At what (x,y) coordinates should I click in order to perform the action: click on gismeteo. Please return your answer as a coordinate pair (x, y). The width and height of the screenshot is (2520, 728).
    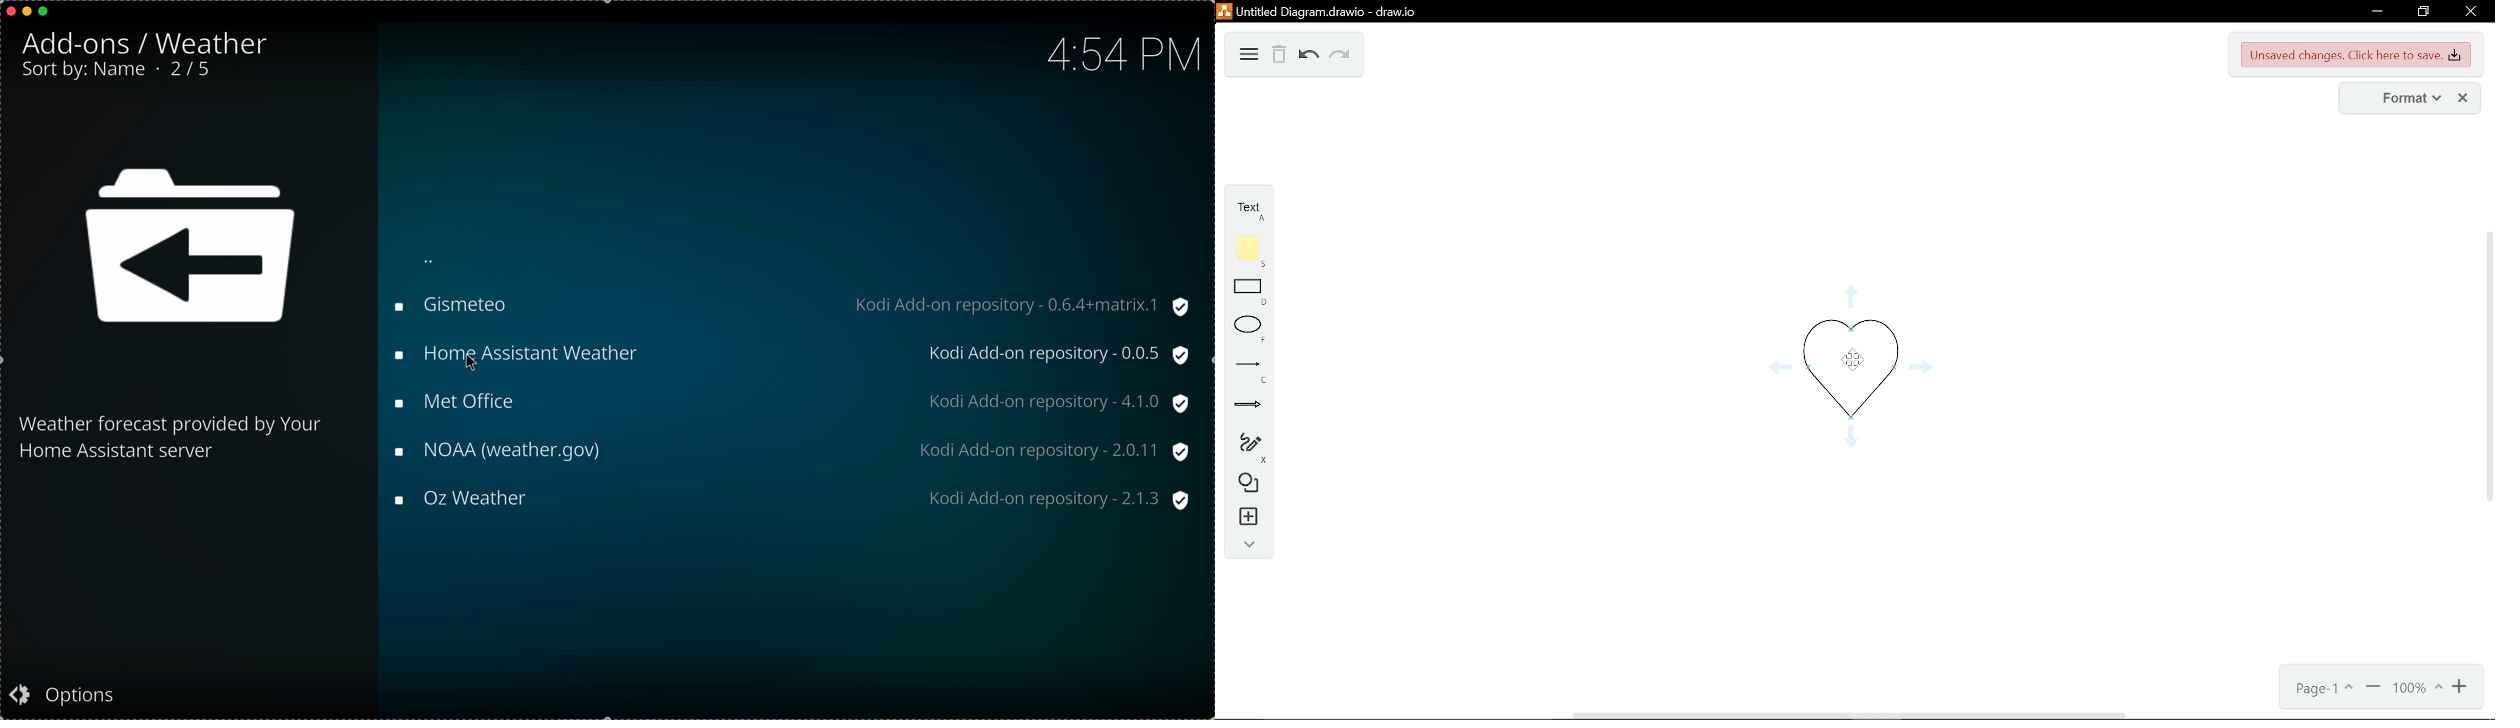
    Looking at the image, I should click on (792, 308).